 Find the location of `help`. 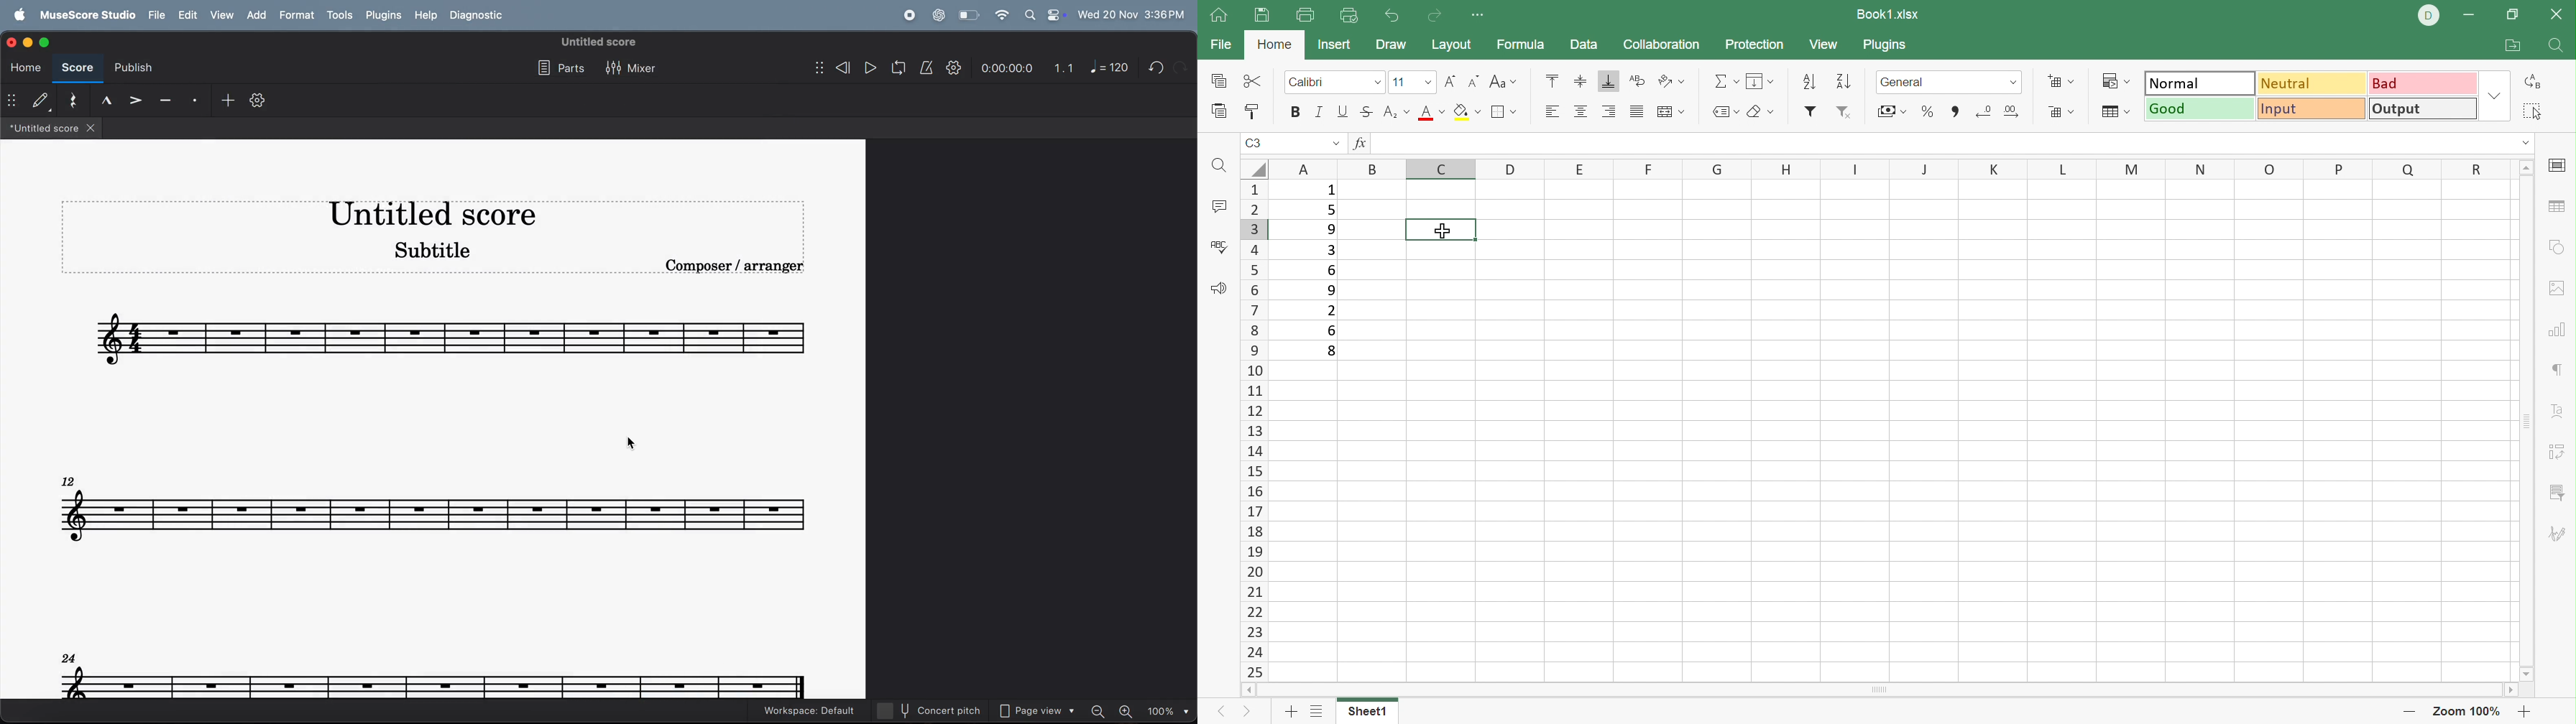

help is located at coordinates (424, 15).